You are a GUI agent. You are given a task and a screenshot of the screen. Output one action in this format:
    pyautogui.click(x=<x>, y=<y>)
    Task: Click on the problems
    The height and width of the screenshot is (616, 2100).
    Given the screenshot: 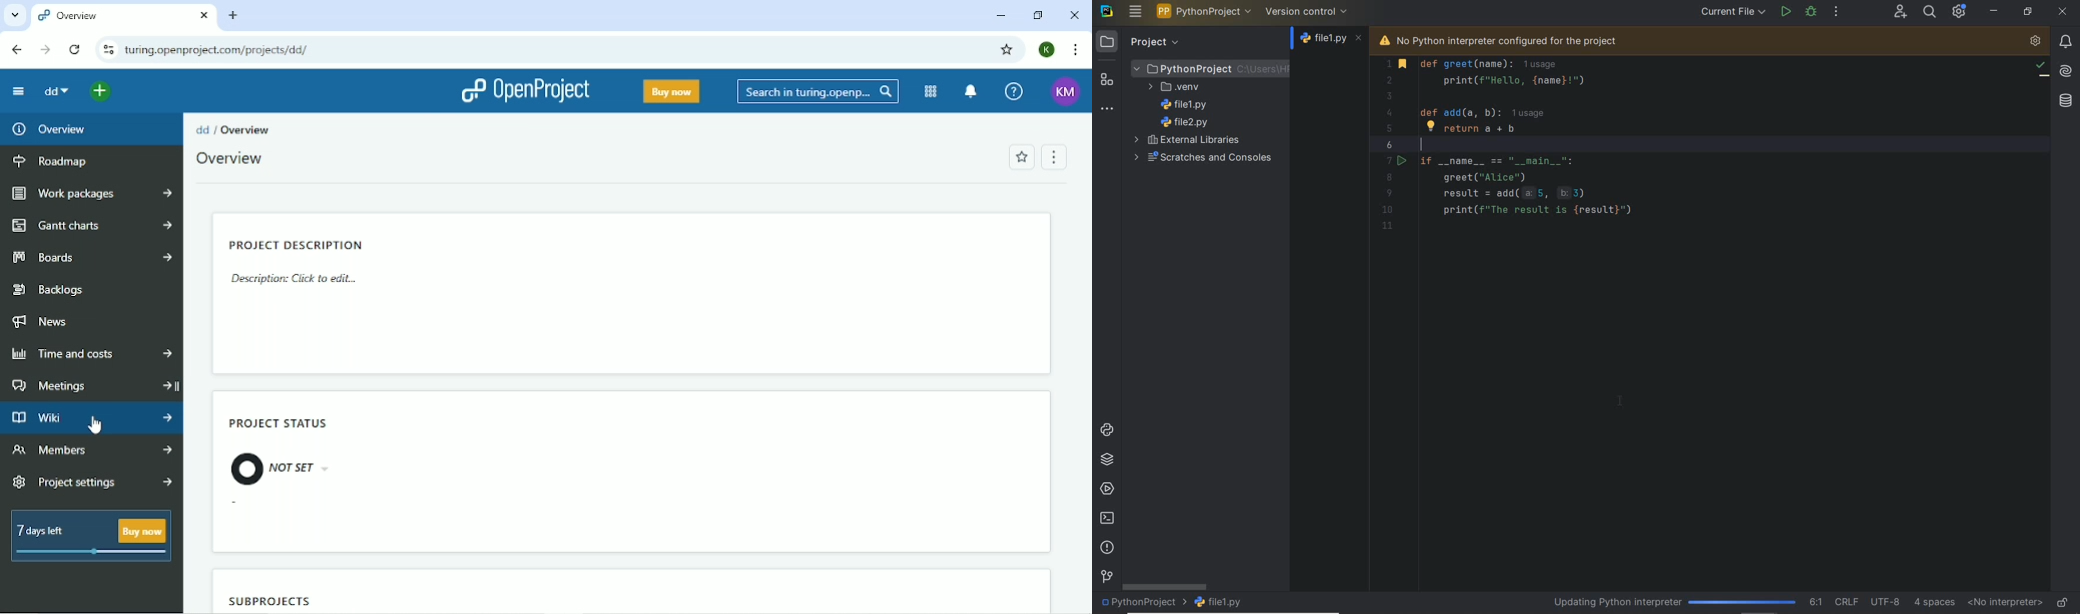 What is the action you would take?
    pyautogui.click(x=1108, y=548)
    